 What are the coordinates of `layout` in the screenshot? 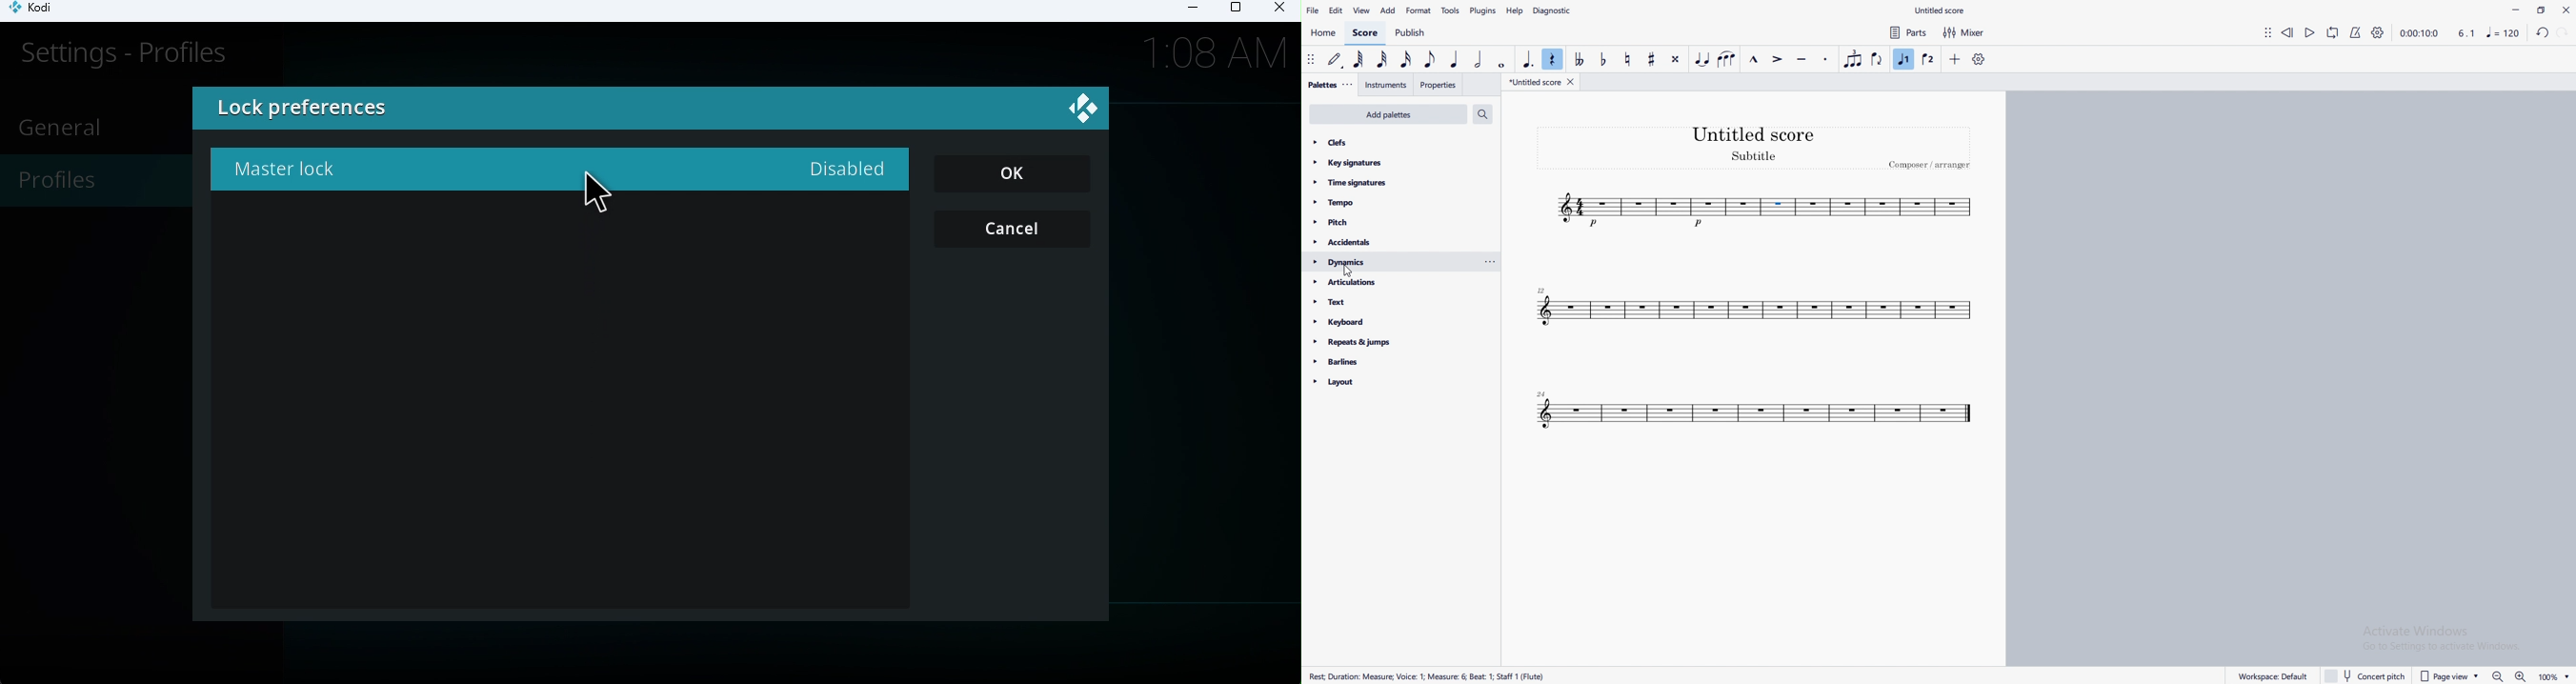 It's located at (1384, 383).